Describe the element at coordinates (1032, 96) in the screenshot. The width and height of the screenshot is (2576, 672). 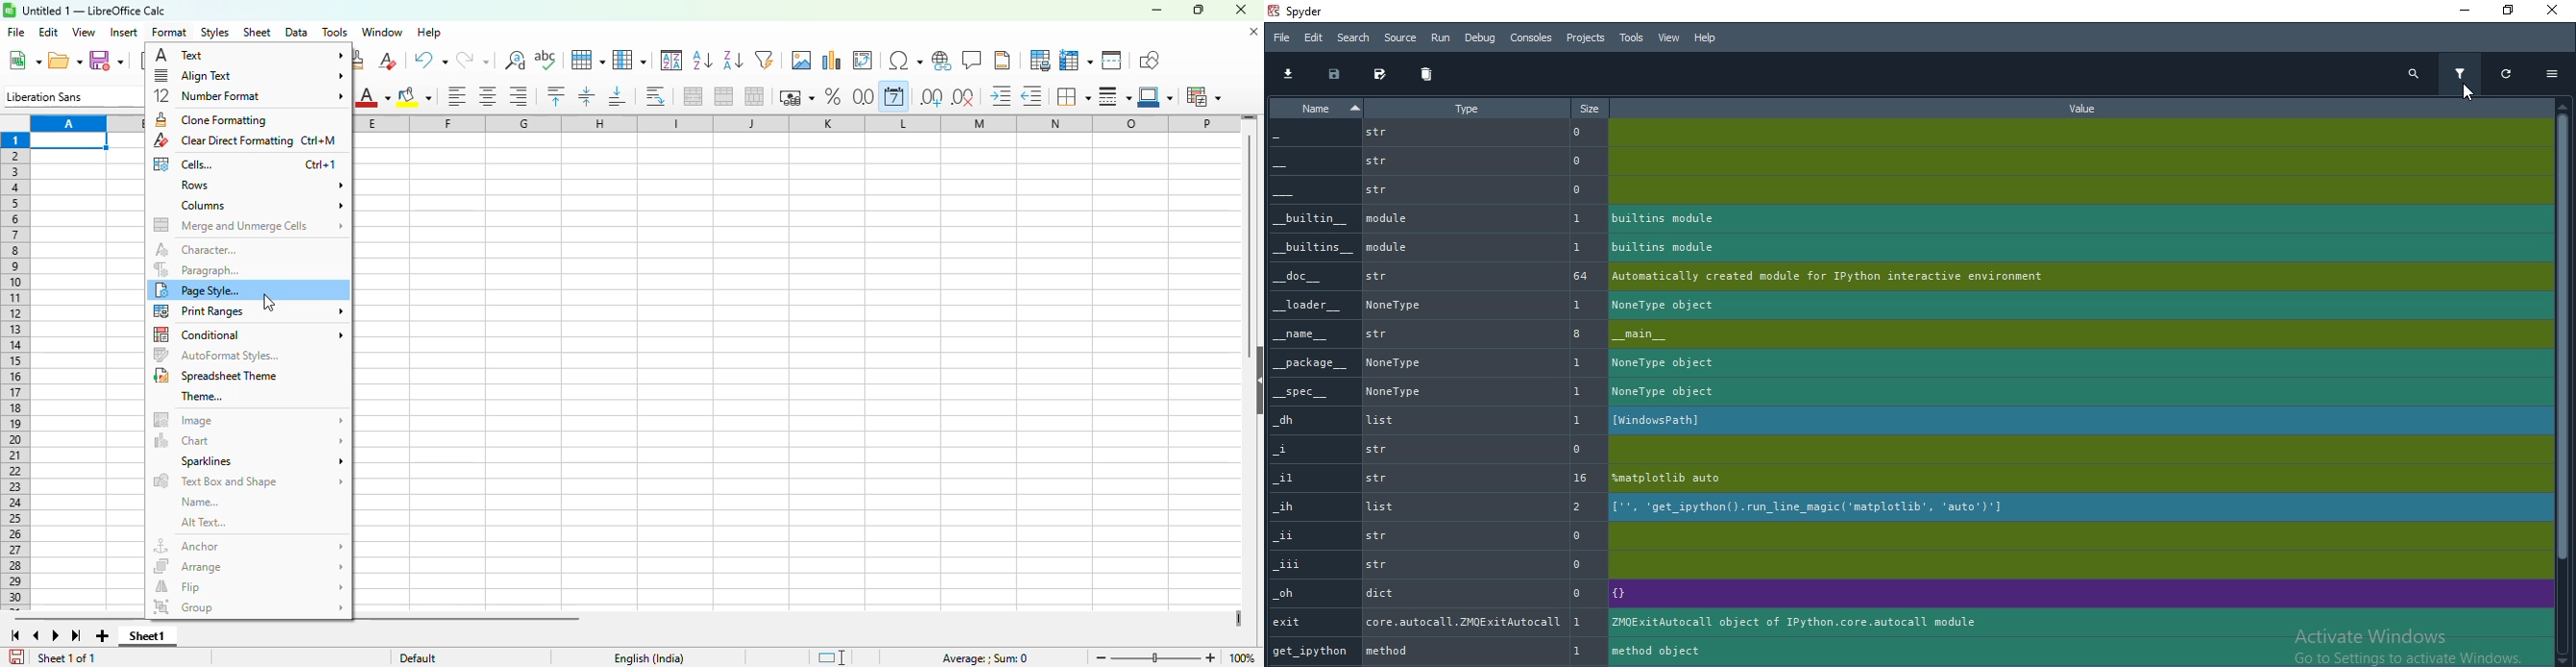
I see `decrease indent` at that location.